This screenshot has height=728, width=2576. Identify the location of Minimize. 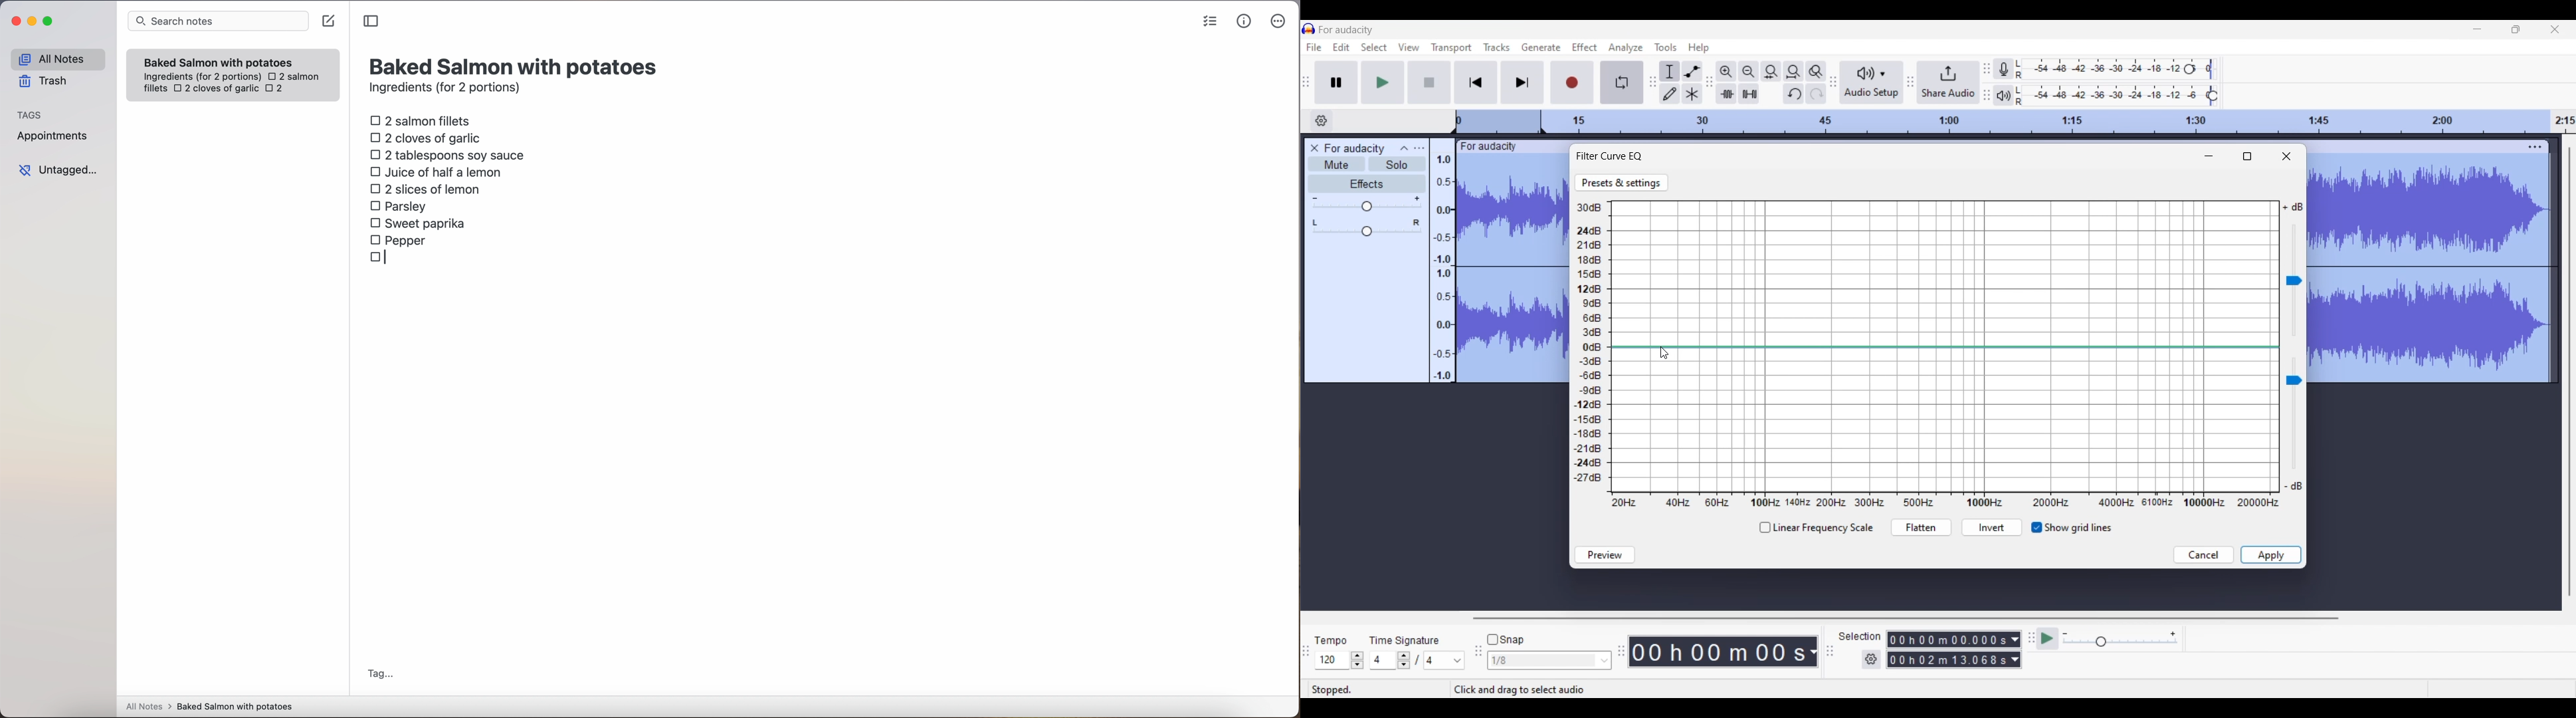
(2476, 29).